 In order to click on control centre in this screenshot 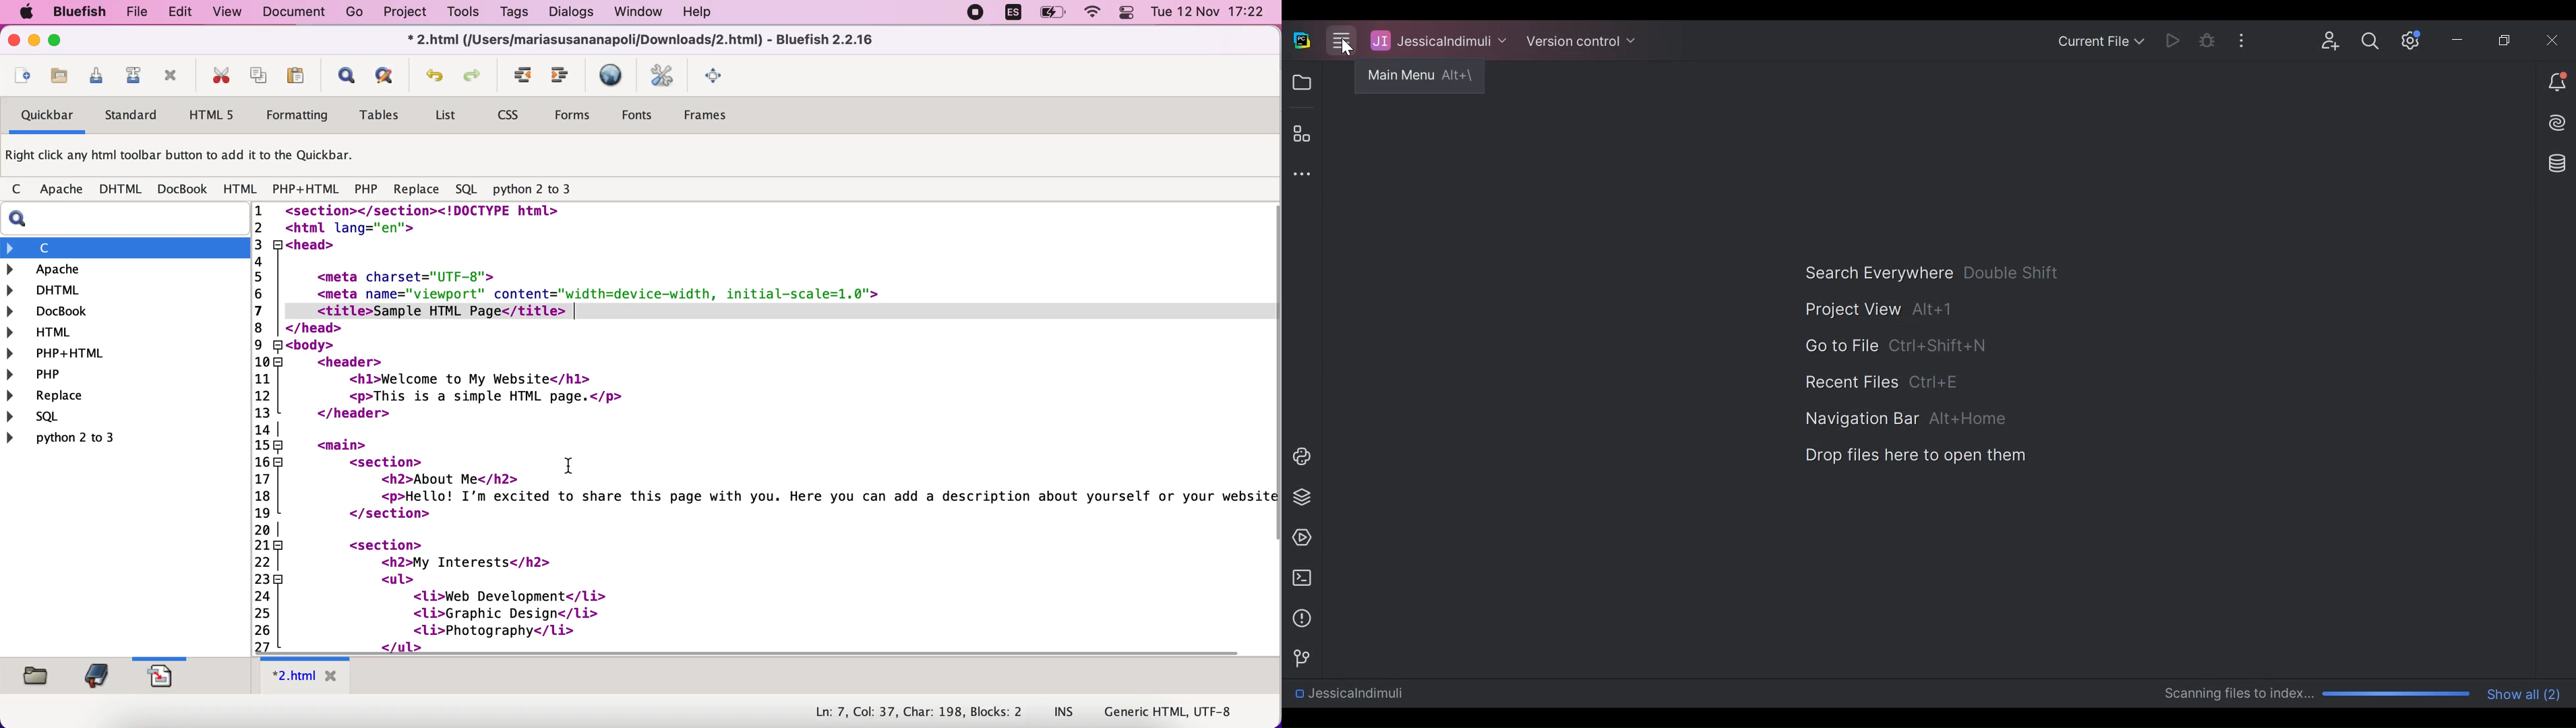, I will do `click(1126, 15)`.